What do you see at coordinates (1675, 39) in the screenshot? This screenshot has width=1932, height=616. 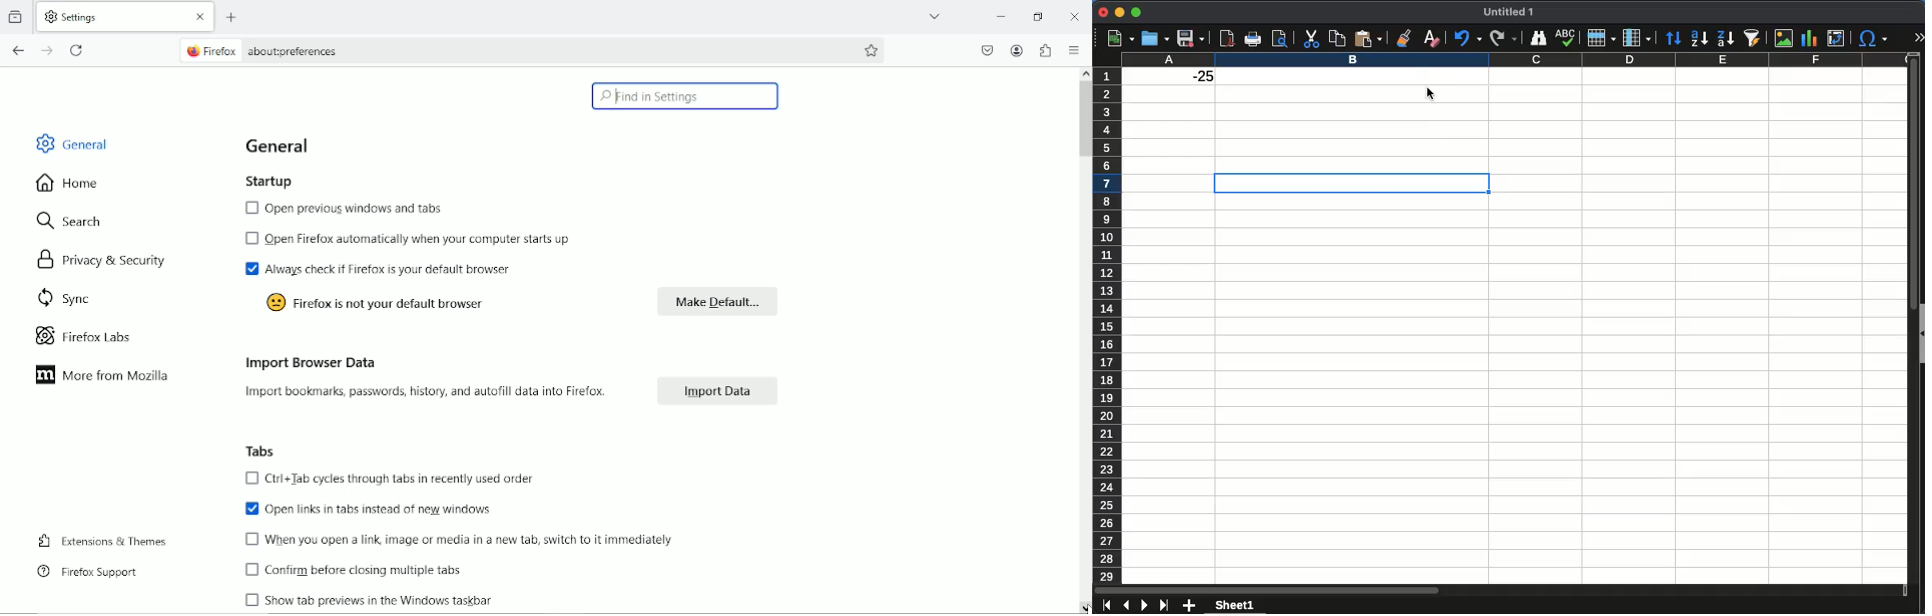 I see `sort` at bounding box center [1675, 39].